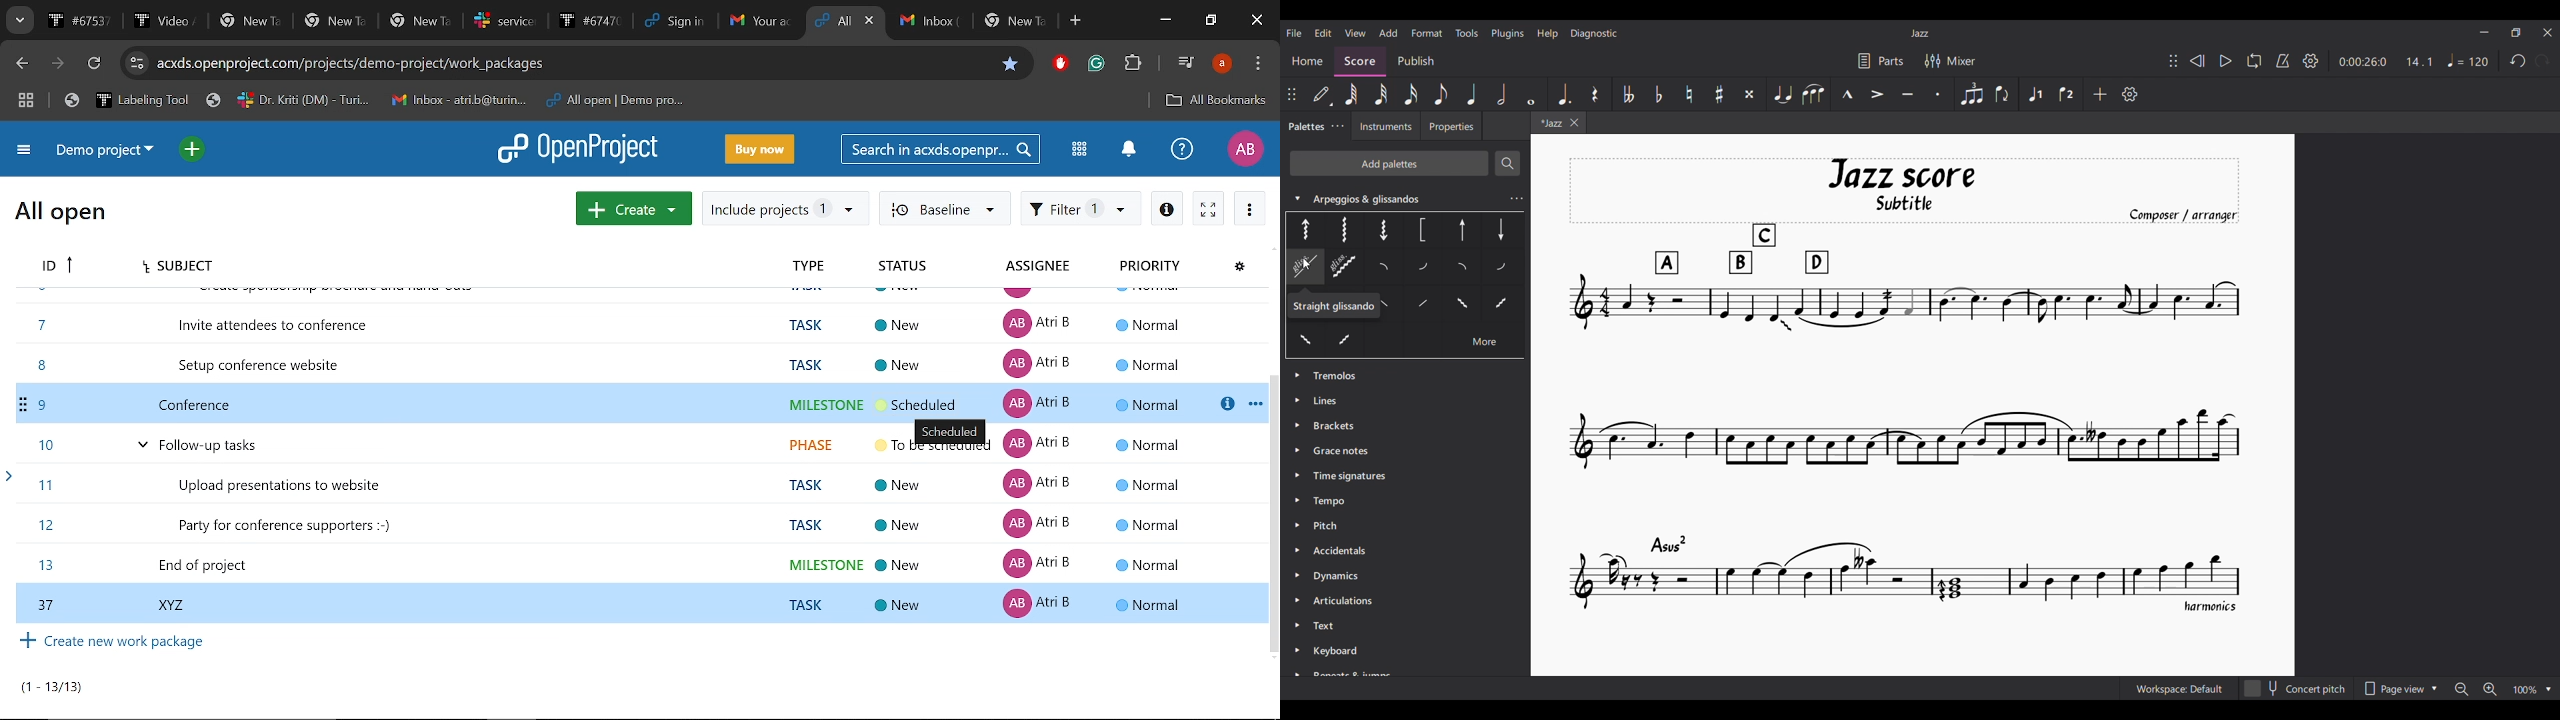  I want to click on Collapse, so click(1297, 198).